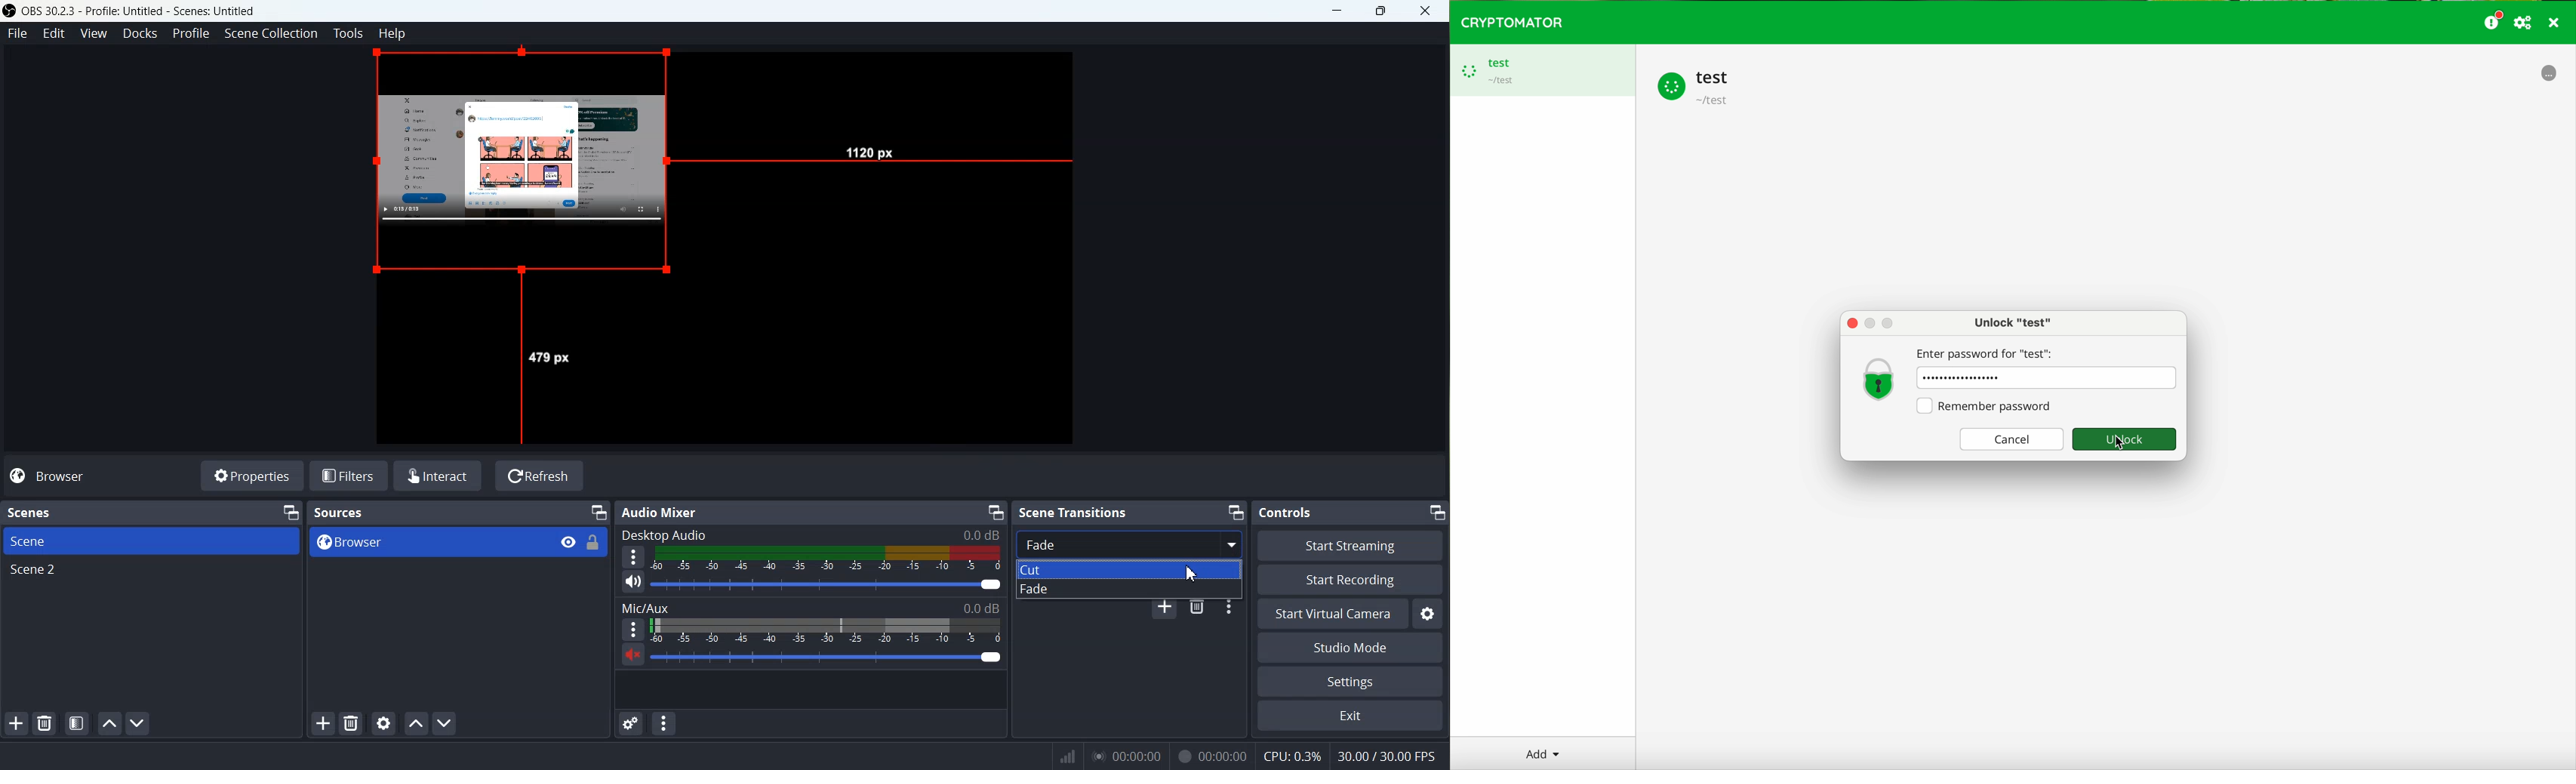 This screenshot has height=784, width=2576. Describe the element at coordinates (1436, 513) in the screenshot. I see `Minimize` at that location.